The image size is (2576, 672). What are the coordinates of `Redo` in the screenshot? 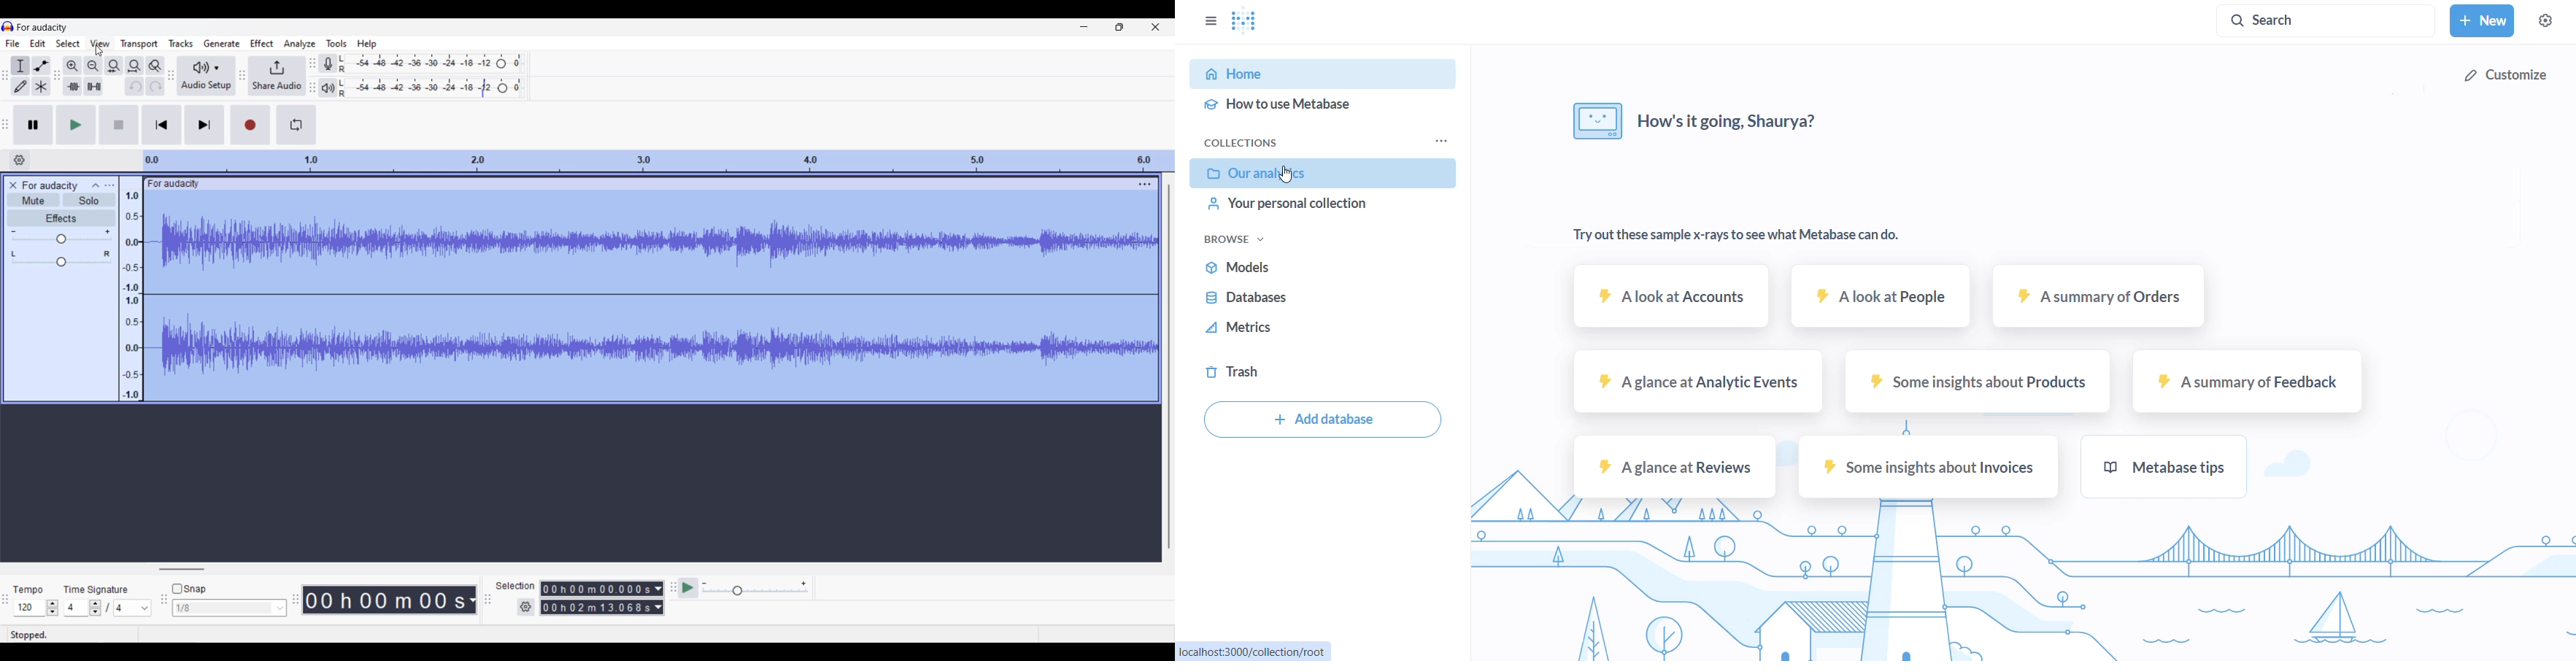 It's located at (155, 86).